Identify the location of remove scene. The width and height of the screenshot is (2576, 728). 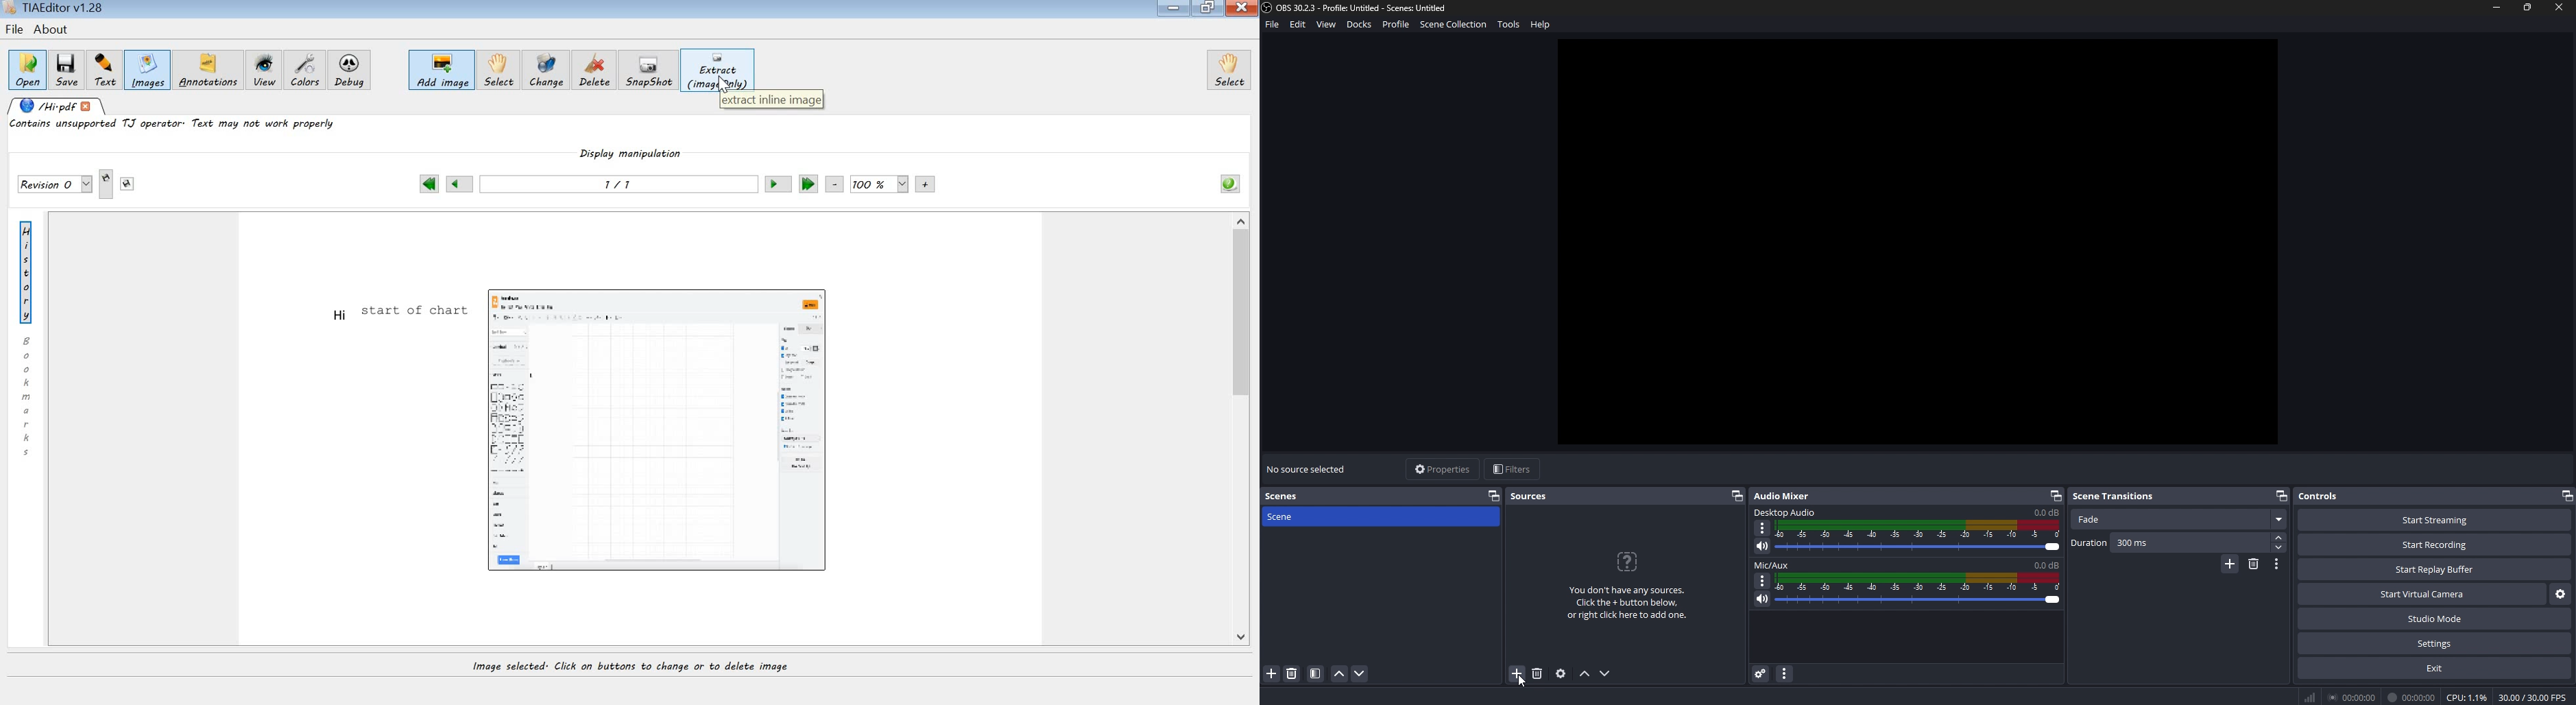
(1292, 673).